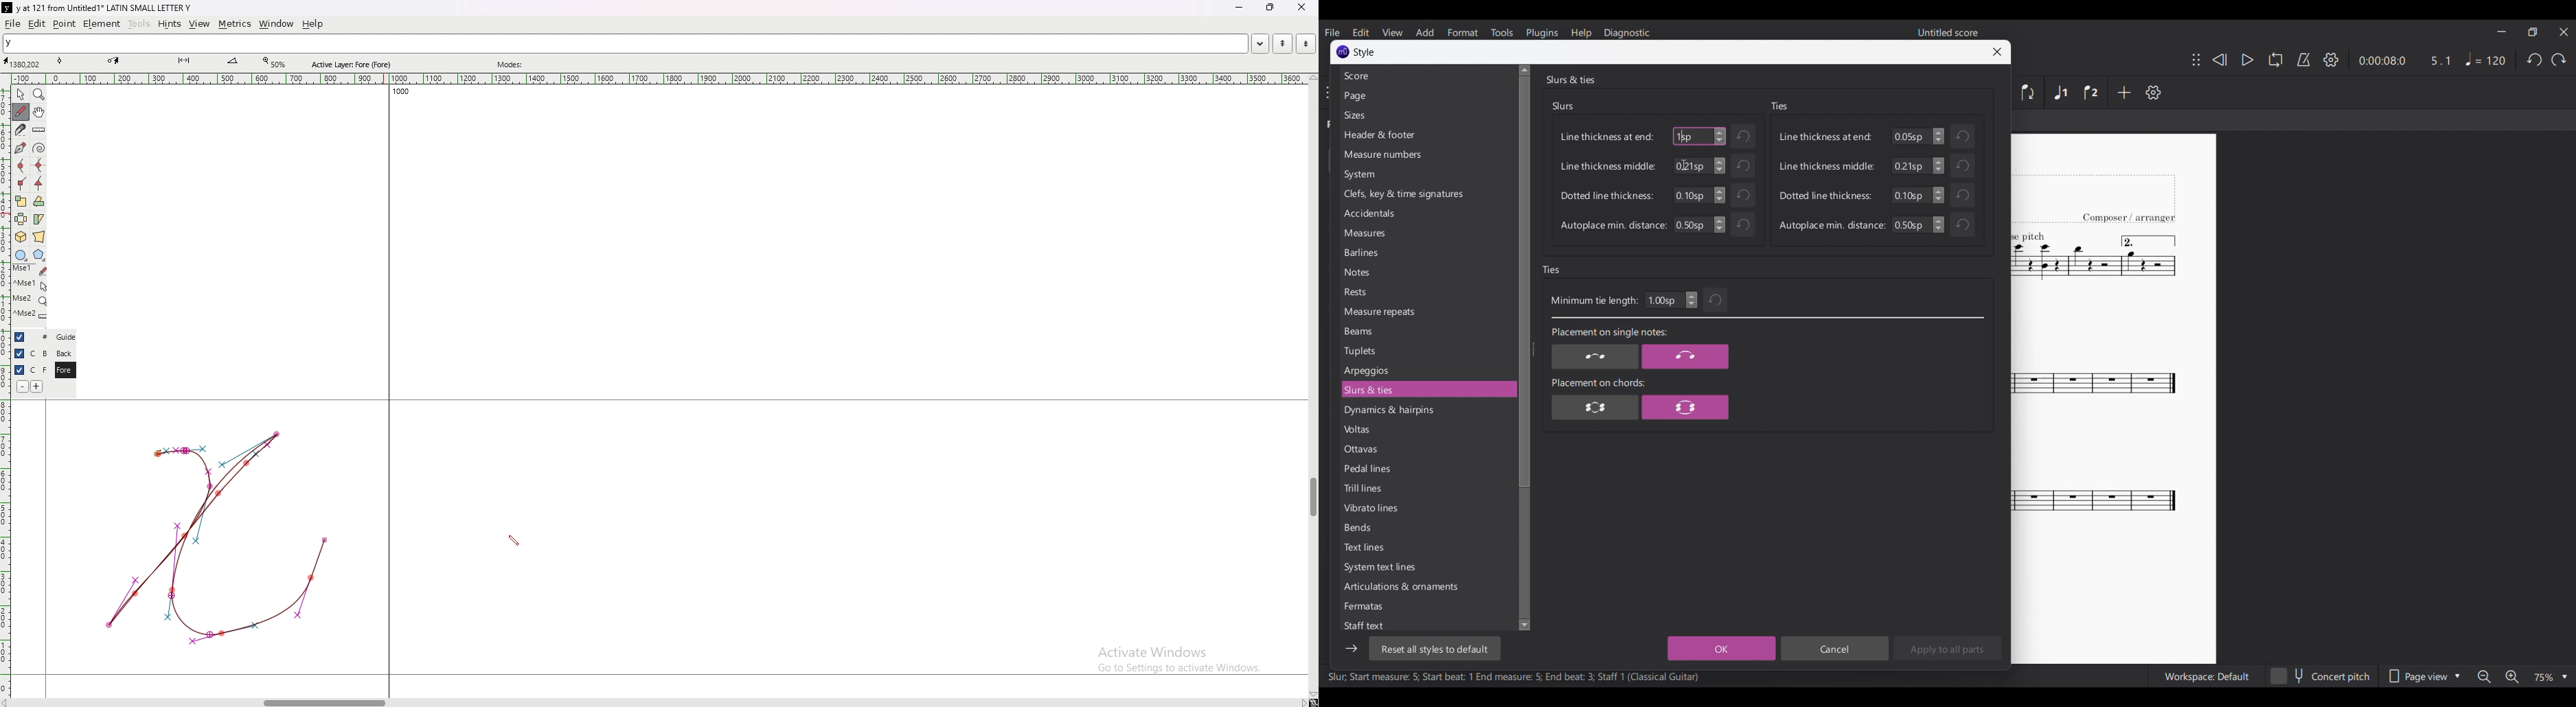  Describe the element at coordinates (1333, 32) in the screenshot. I see `File menu` at that location.